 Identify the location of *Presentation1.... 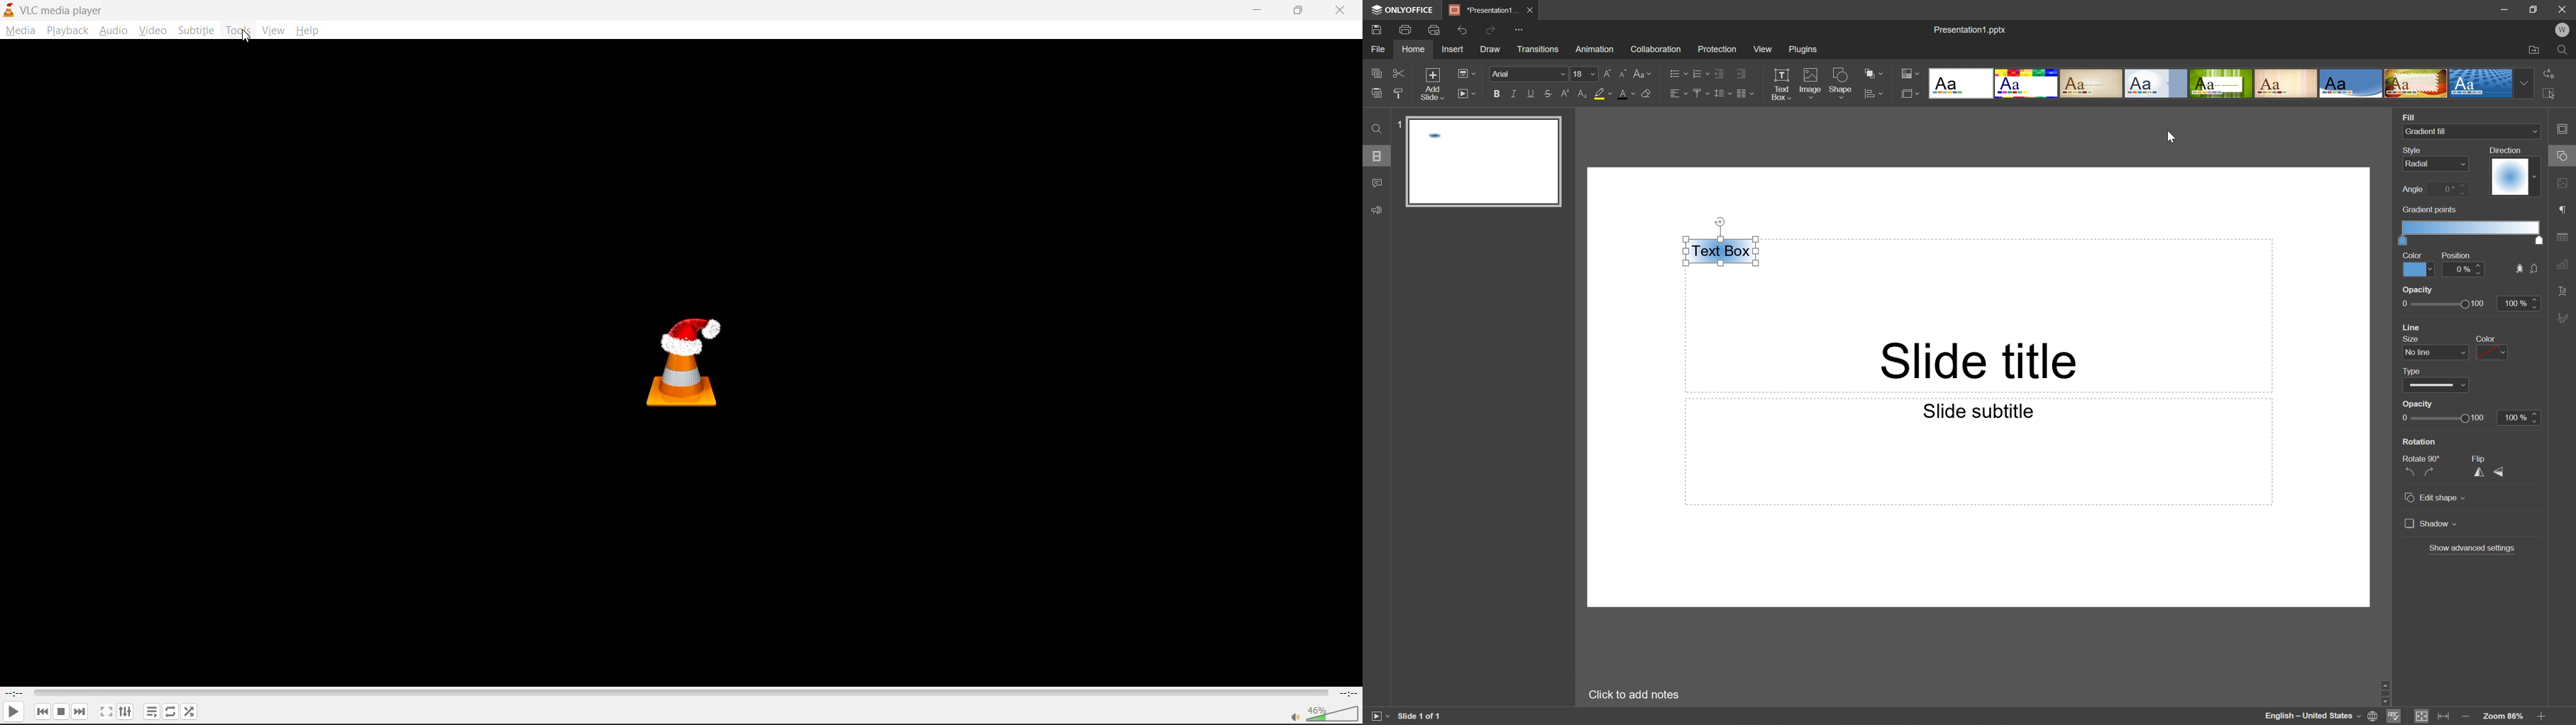
(1483, 10).